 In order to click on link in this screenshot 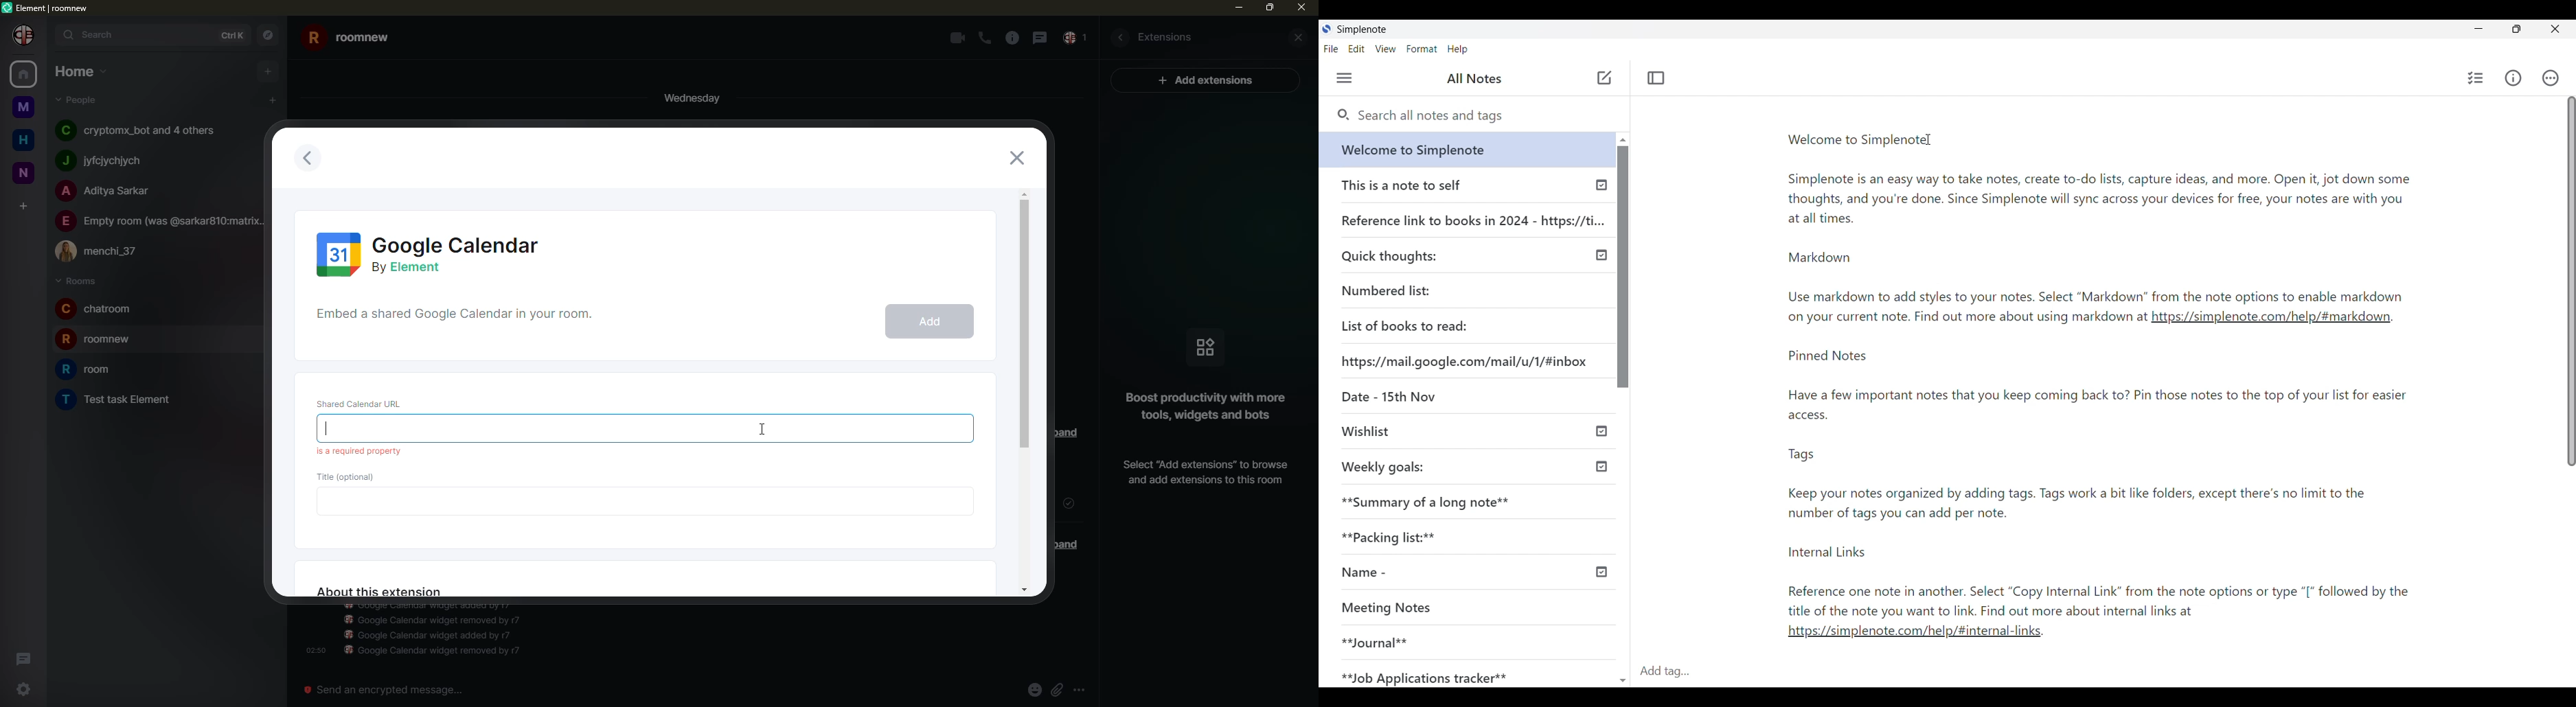, I will do `click(1909, 635)`.